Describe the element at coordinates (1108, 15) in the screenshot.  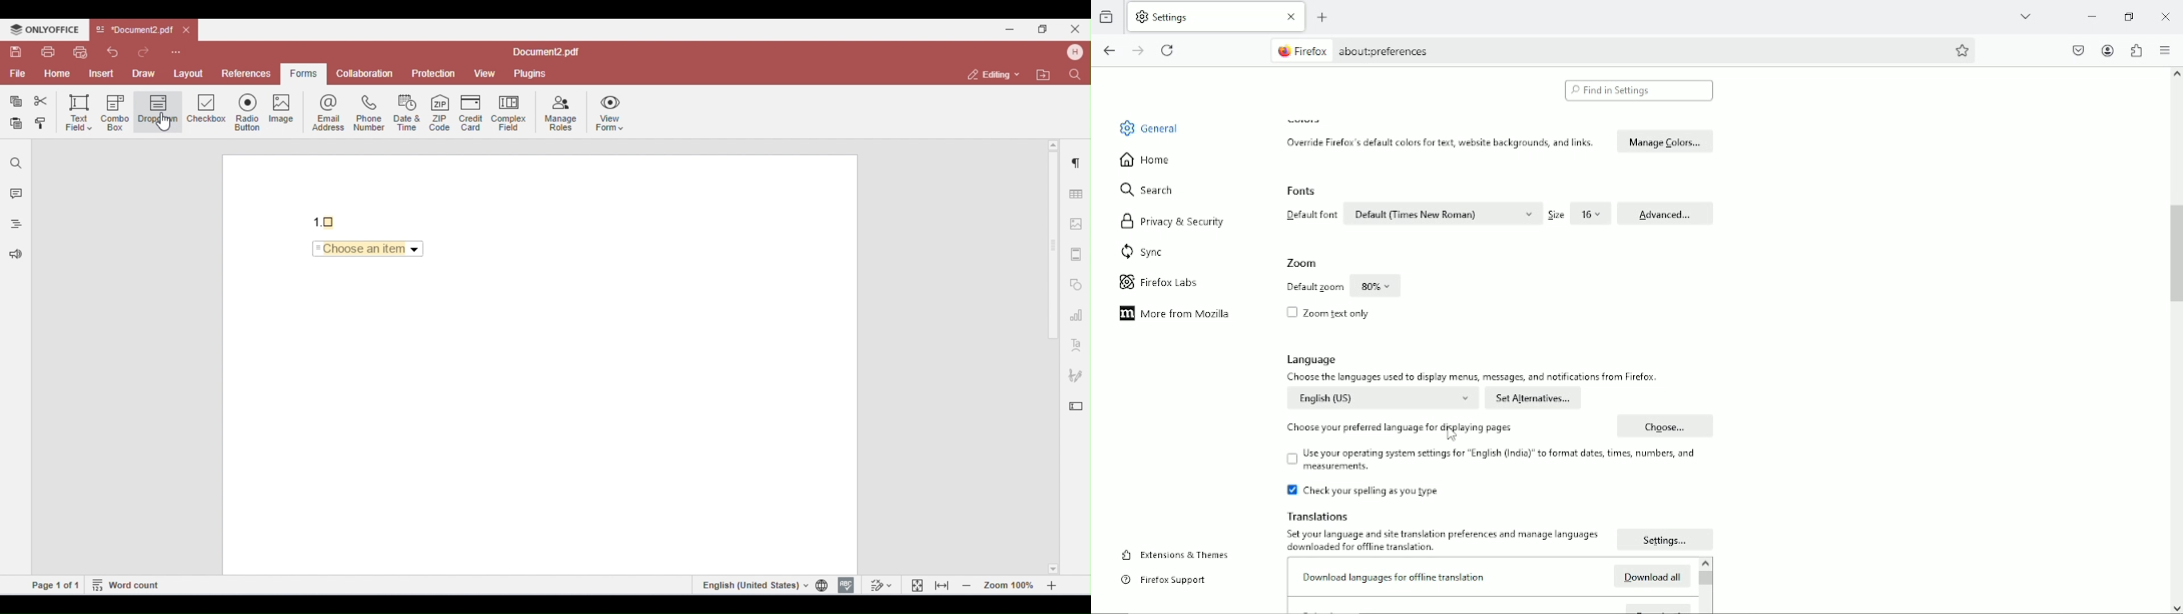
I see `View recent browsing` at that location.